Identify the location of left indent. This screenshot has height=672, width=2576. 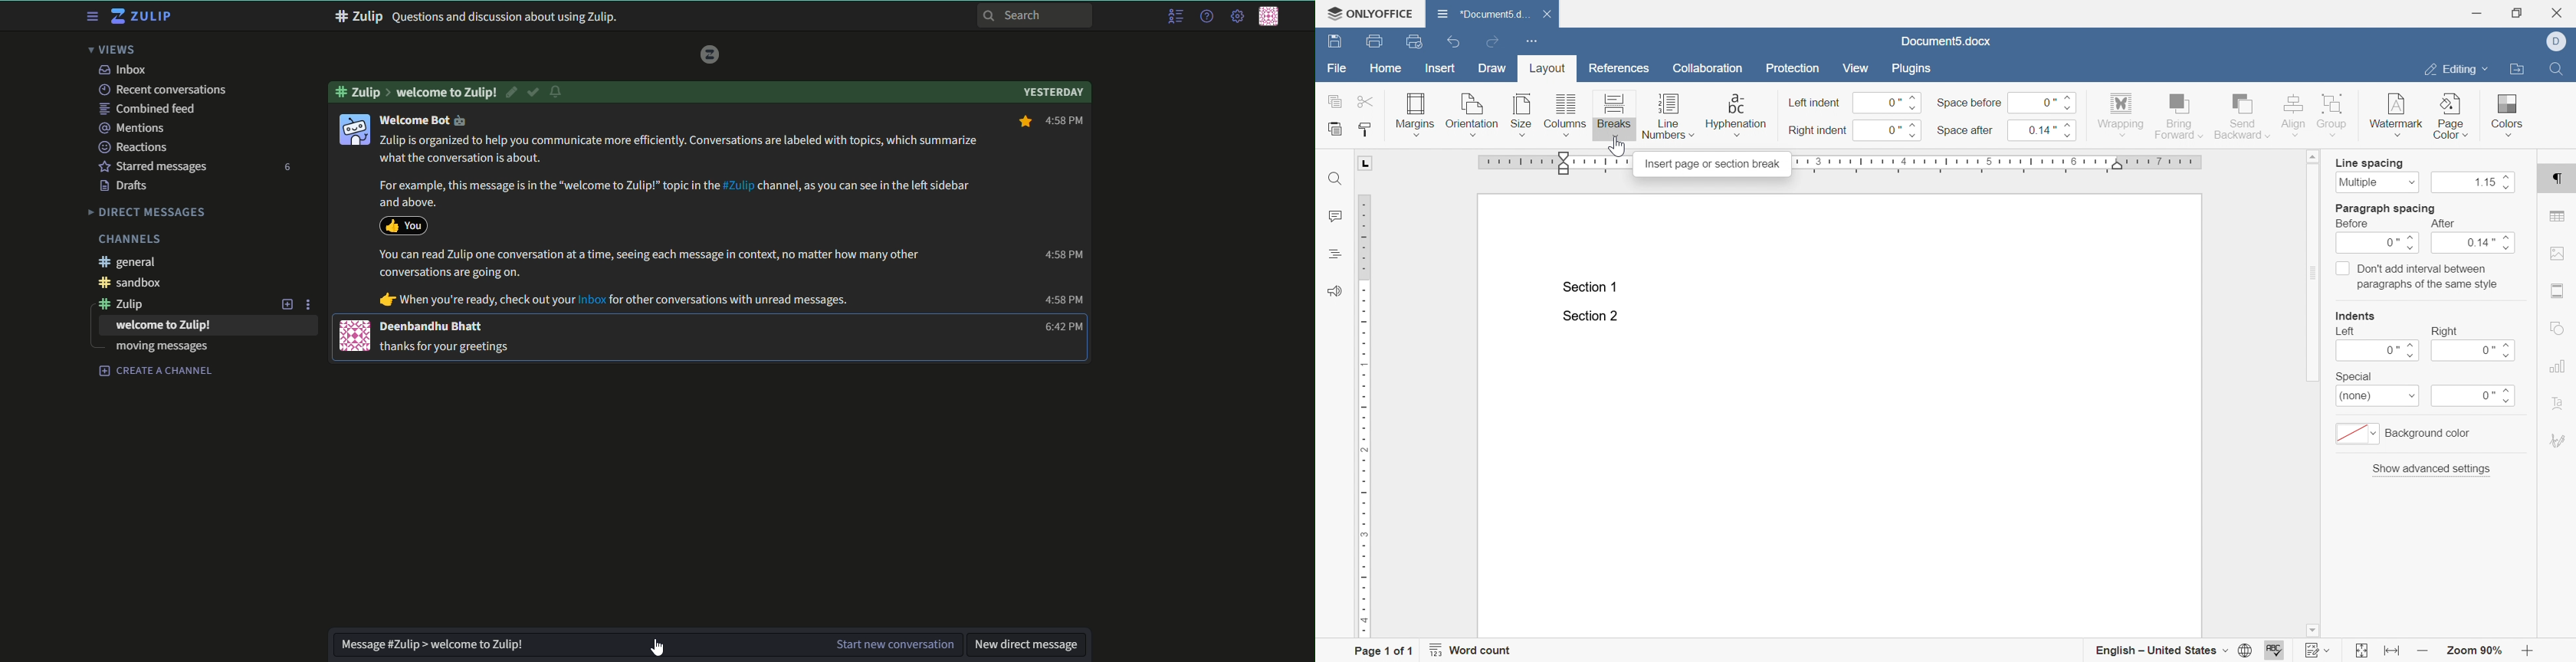
(1816, 103).